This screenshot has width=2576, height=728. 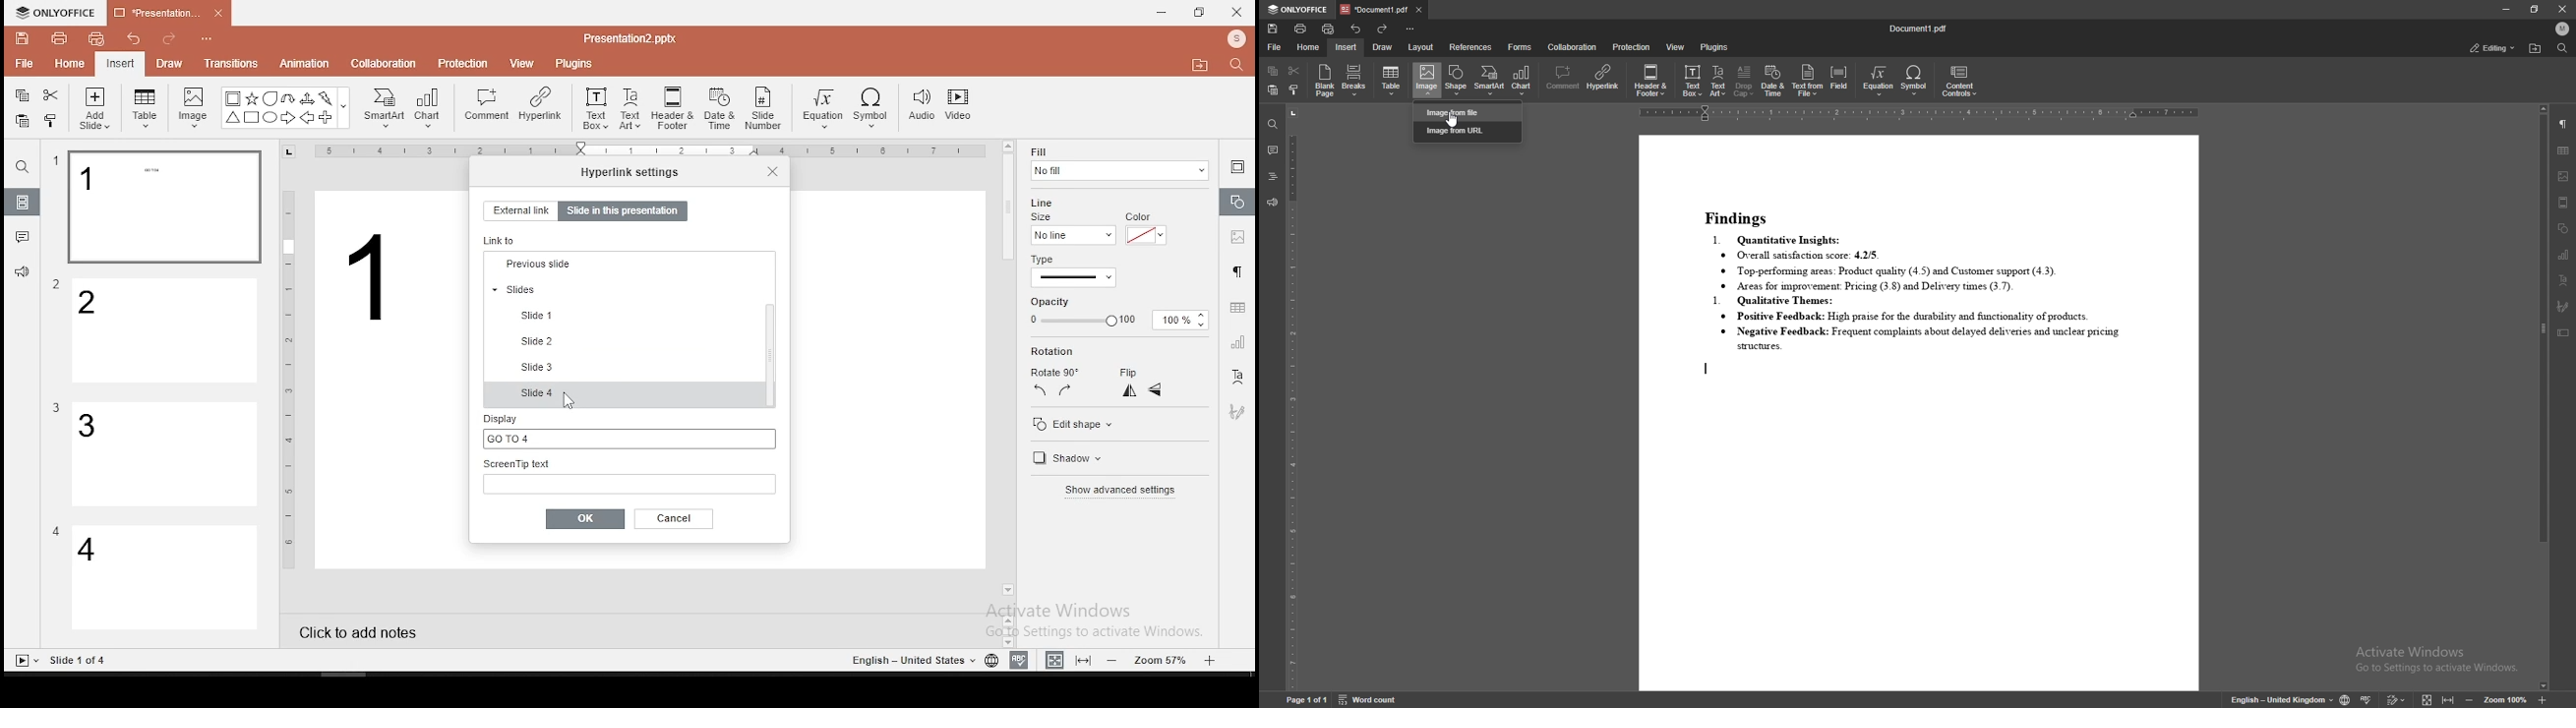 I want to click on field, so click(x=1841, y=80).